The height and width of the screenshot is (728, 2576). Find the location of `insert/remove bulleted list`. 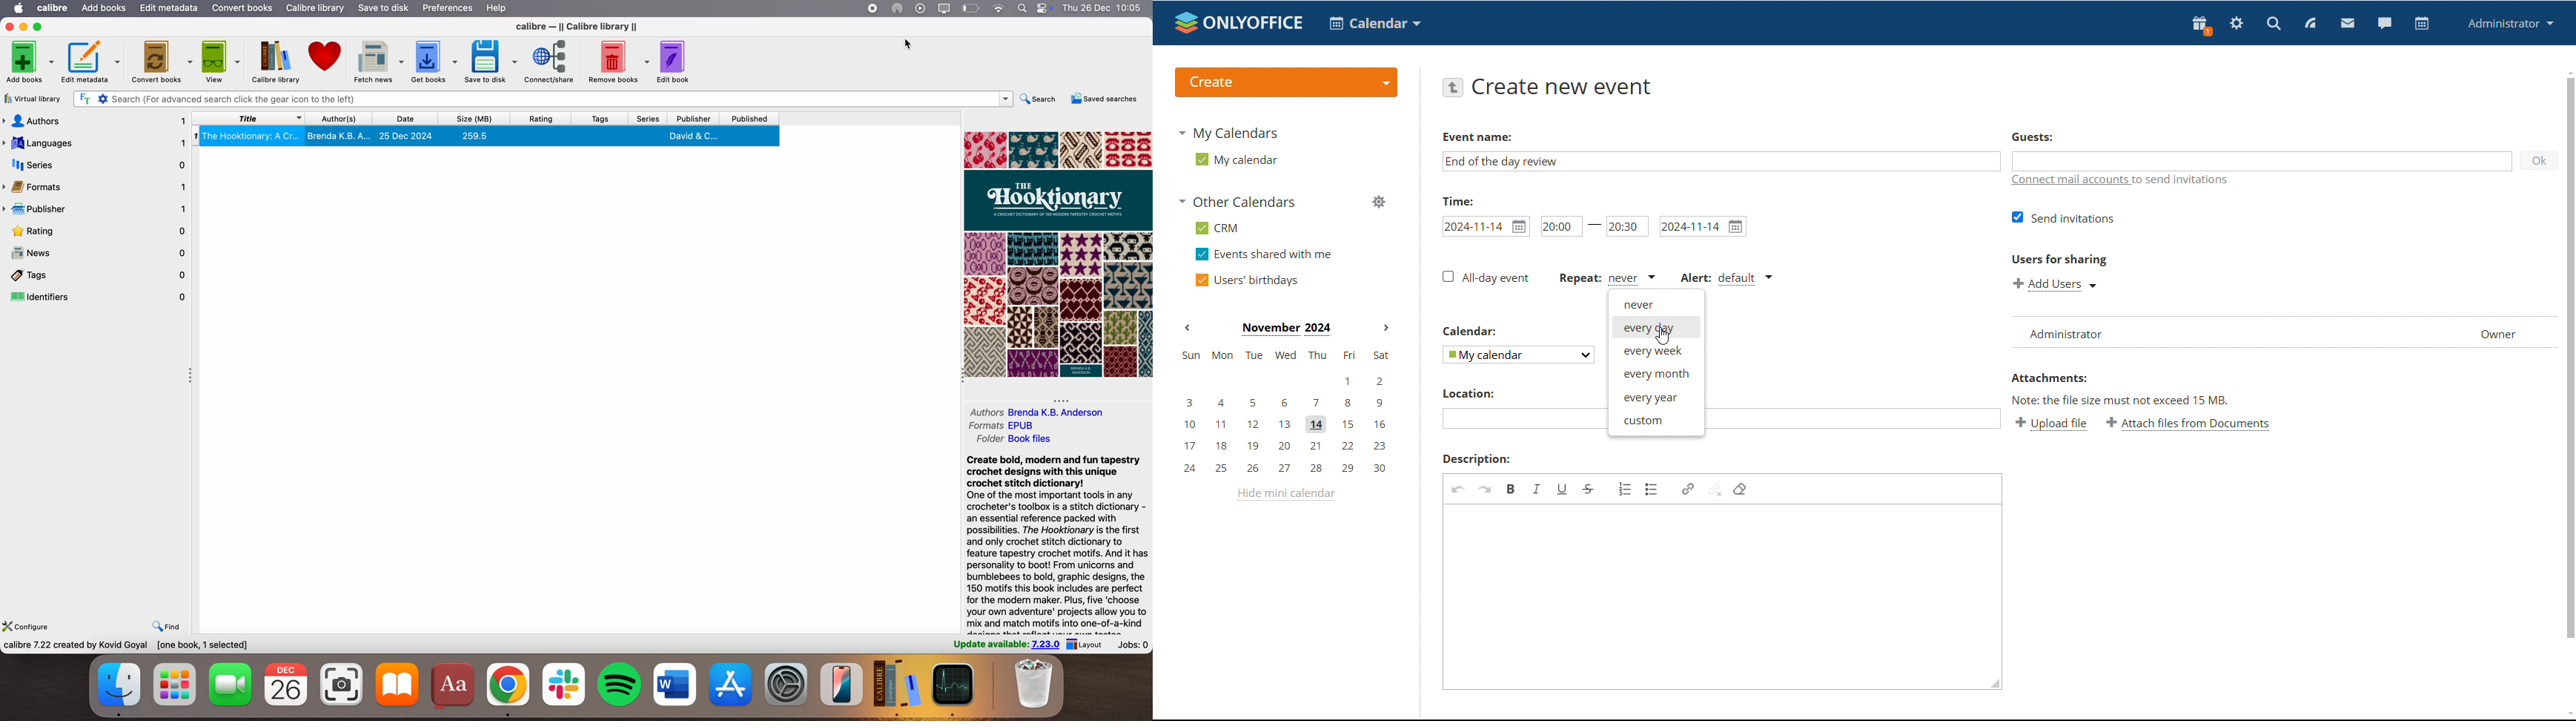

insert/remove bulleted list is located at coordinates (1652, 489).